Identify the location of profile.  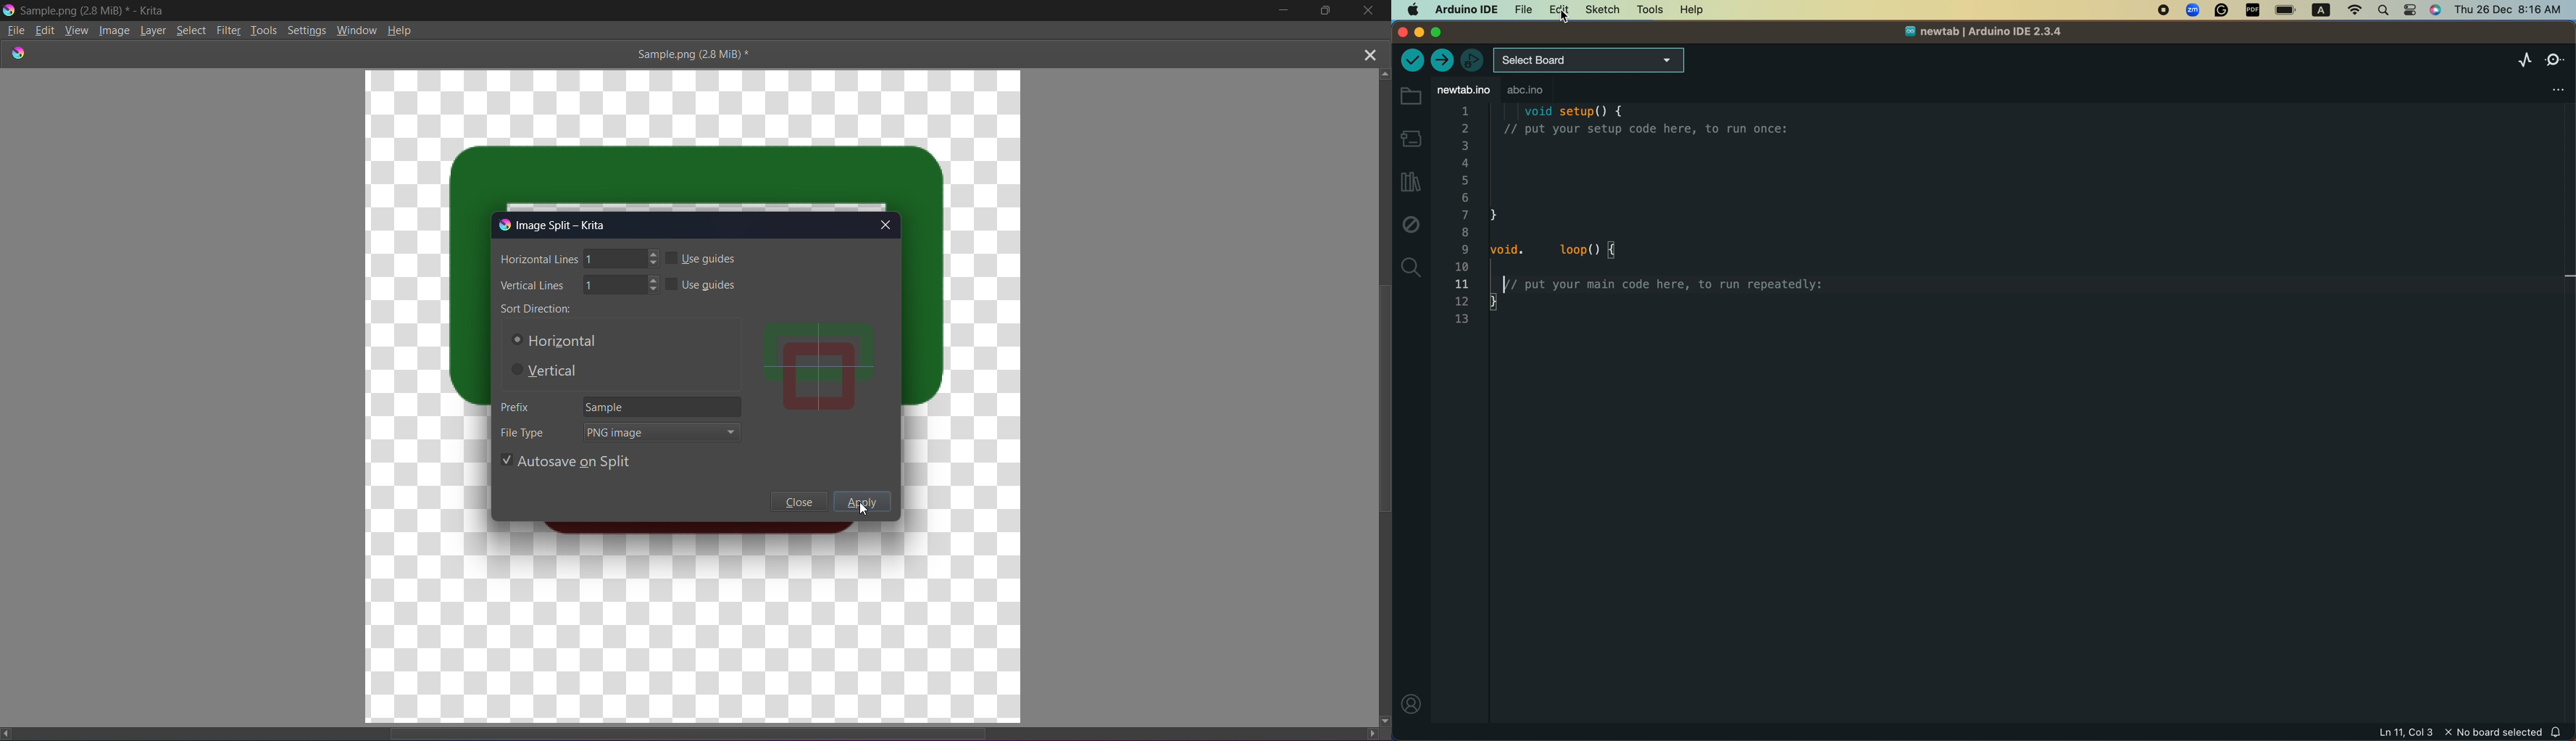
(1409, 704).